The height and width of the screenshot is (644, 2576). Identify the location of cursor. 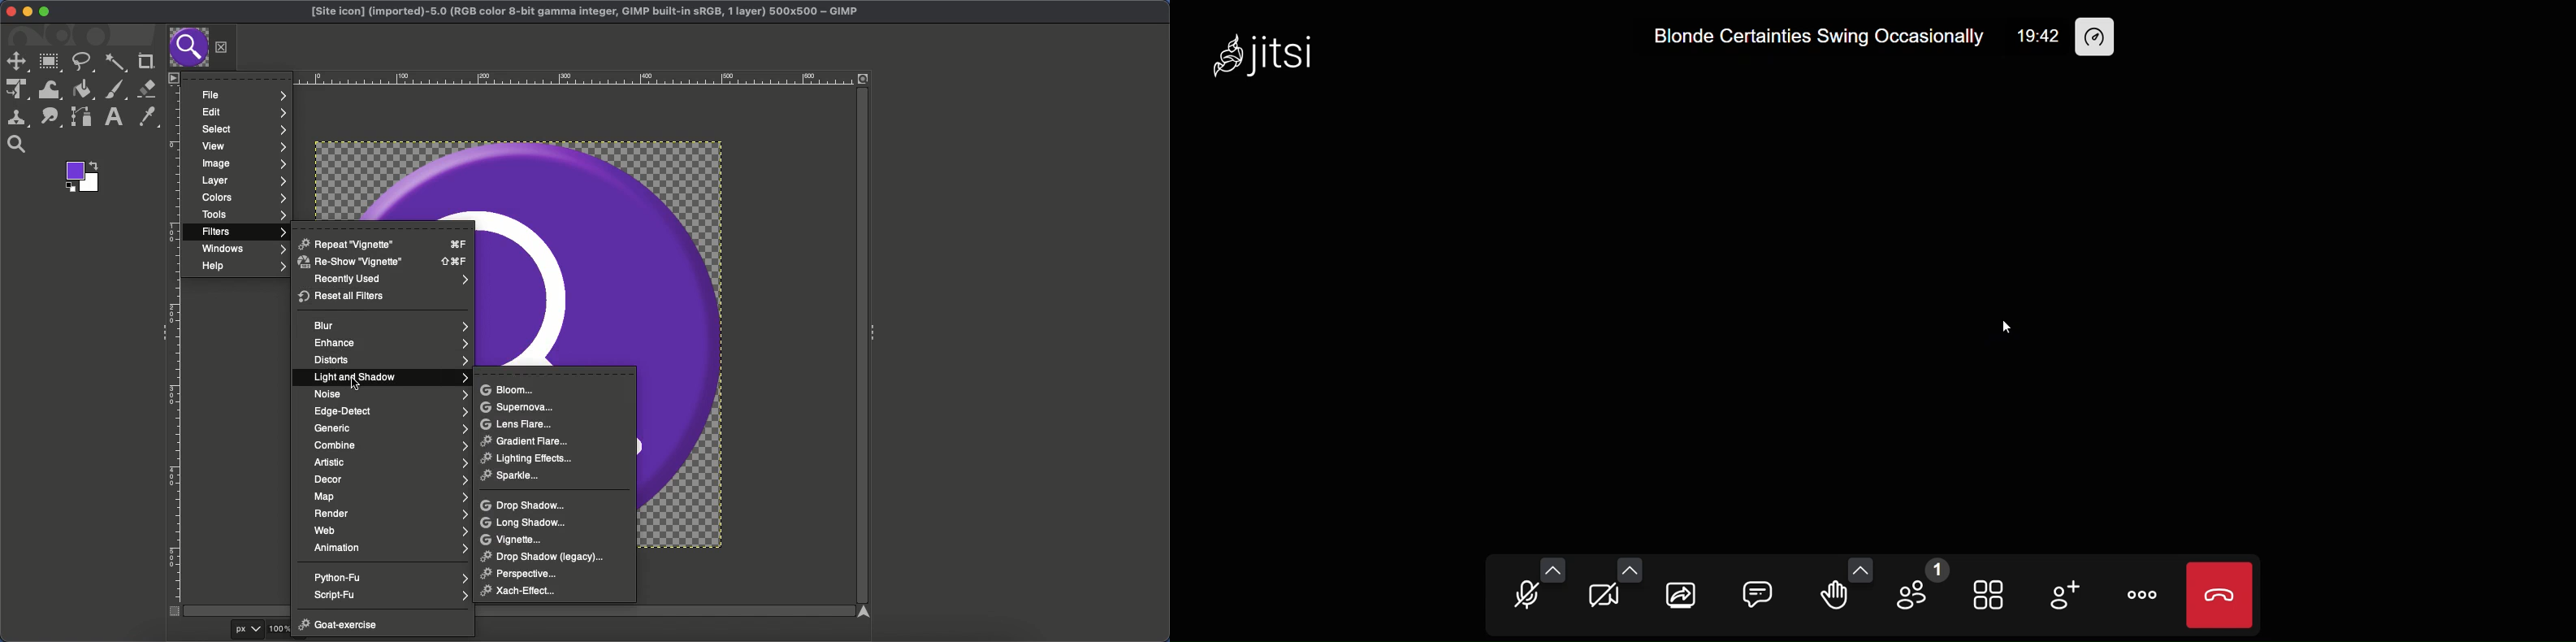
(2008, 331).